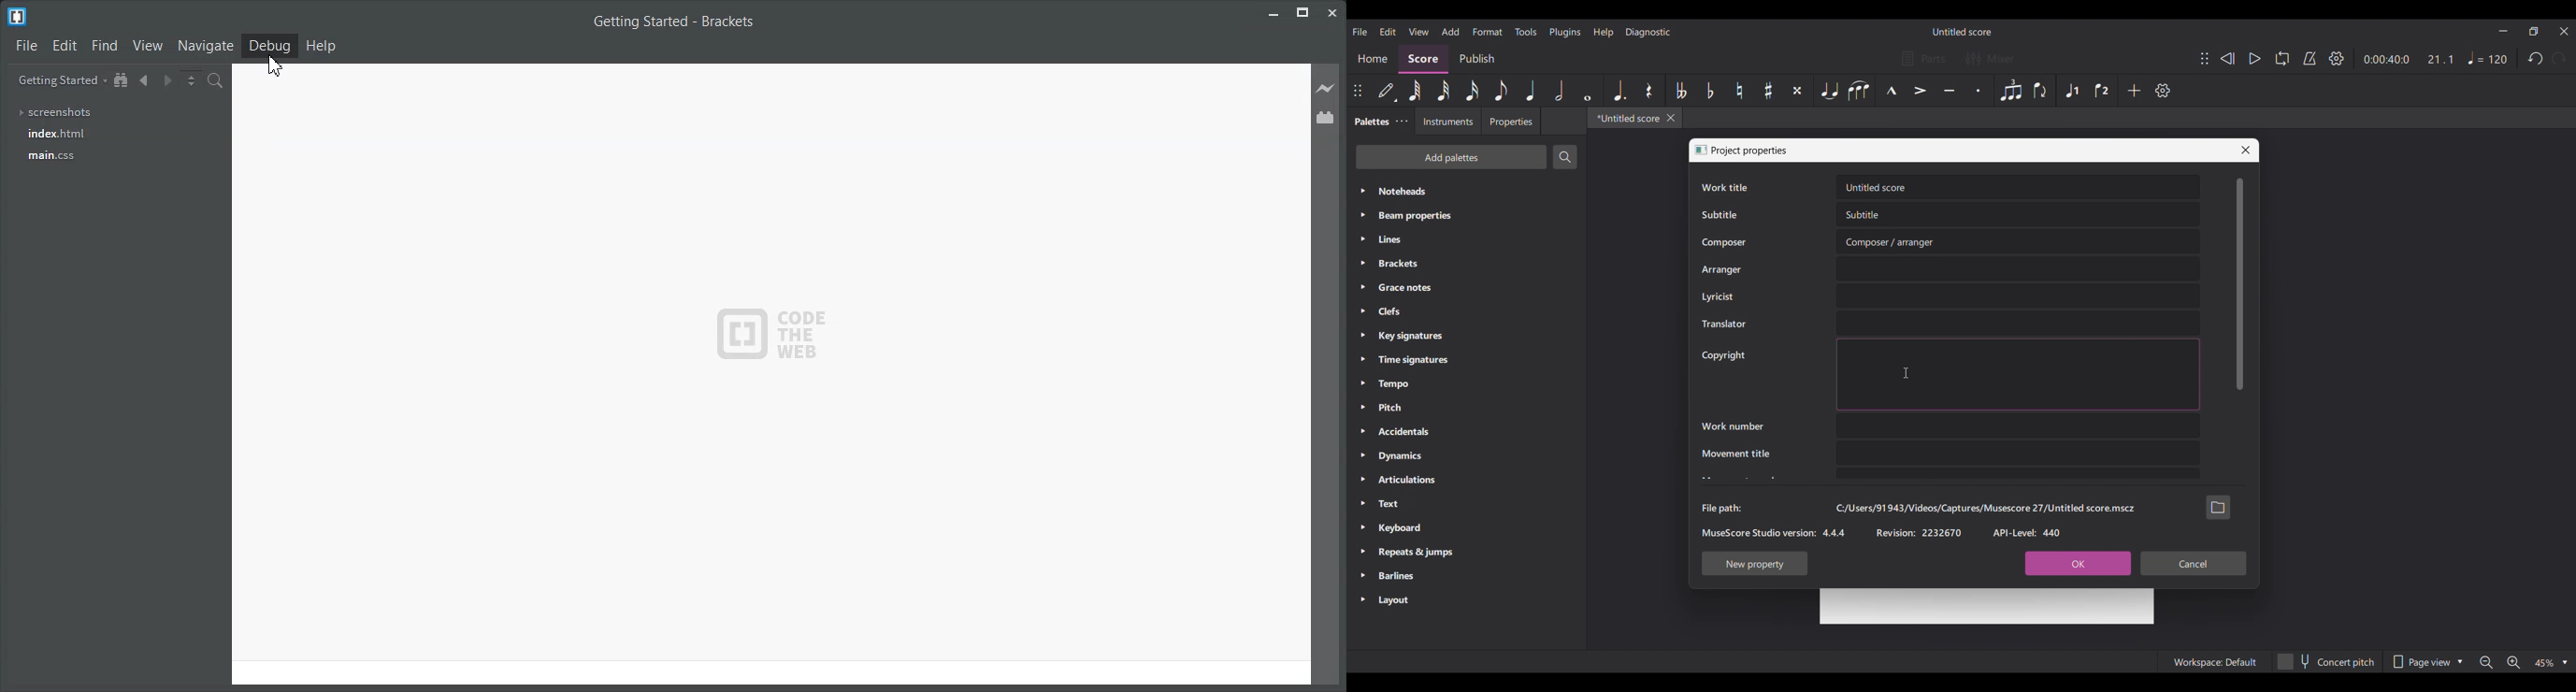 The image size is (2576, 700). What do you see at coordinates (2018, 268) in the screenshot?
I see `Text box for Arranger` at bounding box center [2018, 268].